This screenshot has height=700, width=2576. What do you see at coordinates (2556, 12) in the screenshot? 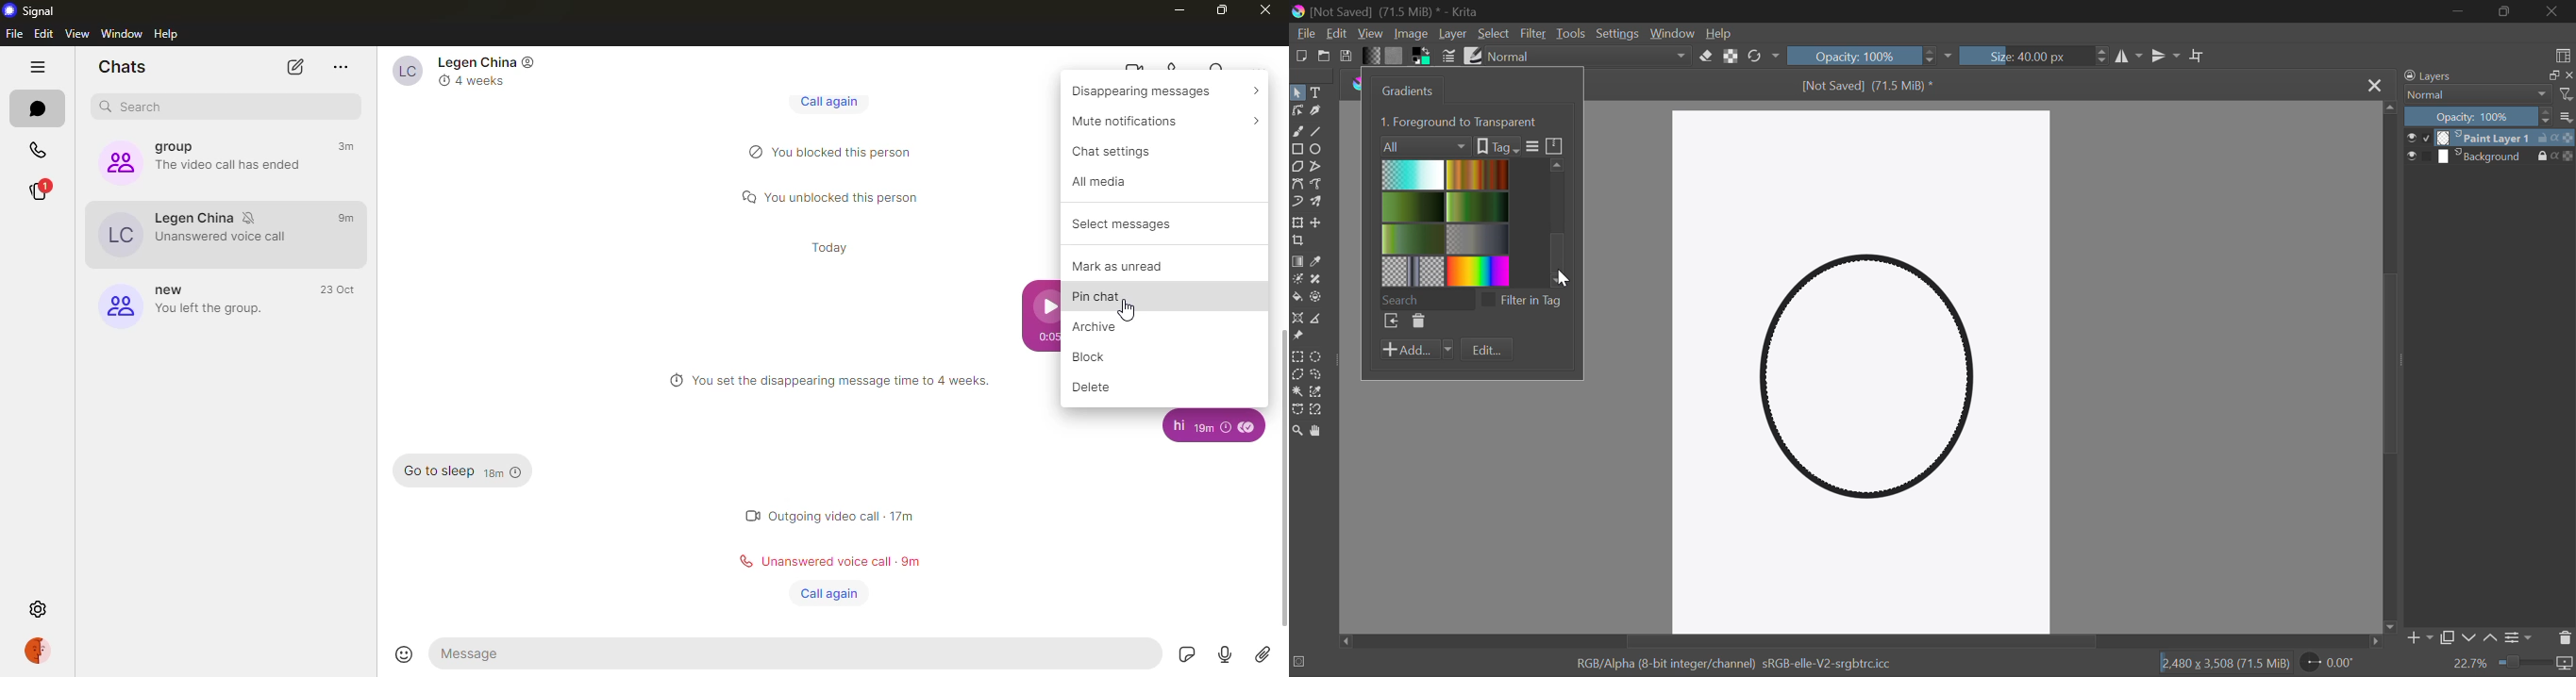
I see `Close` at bounding box center [2556, 12].